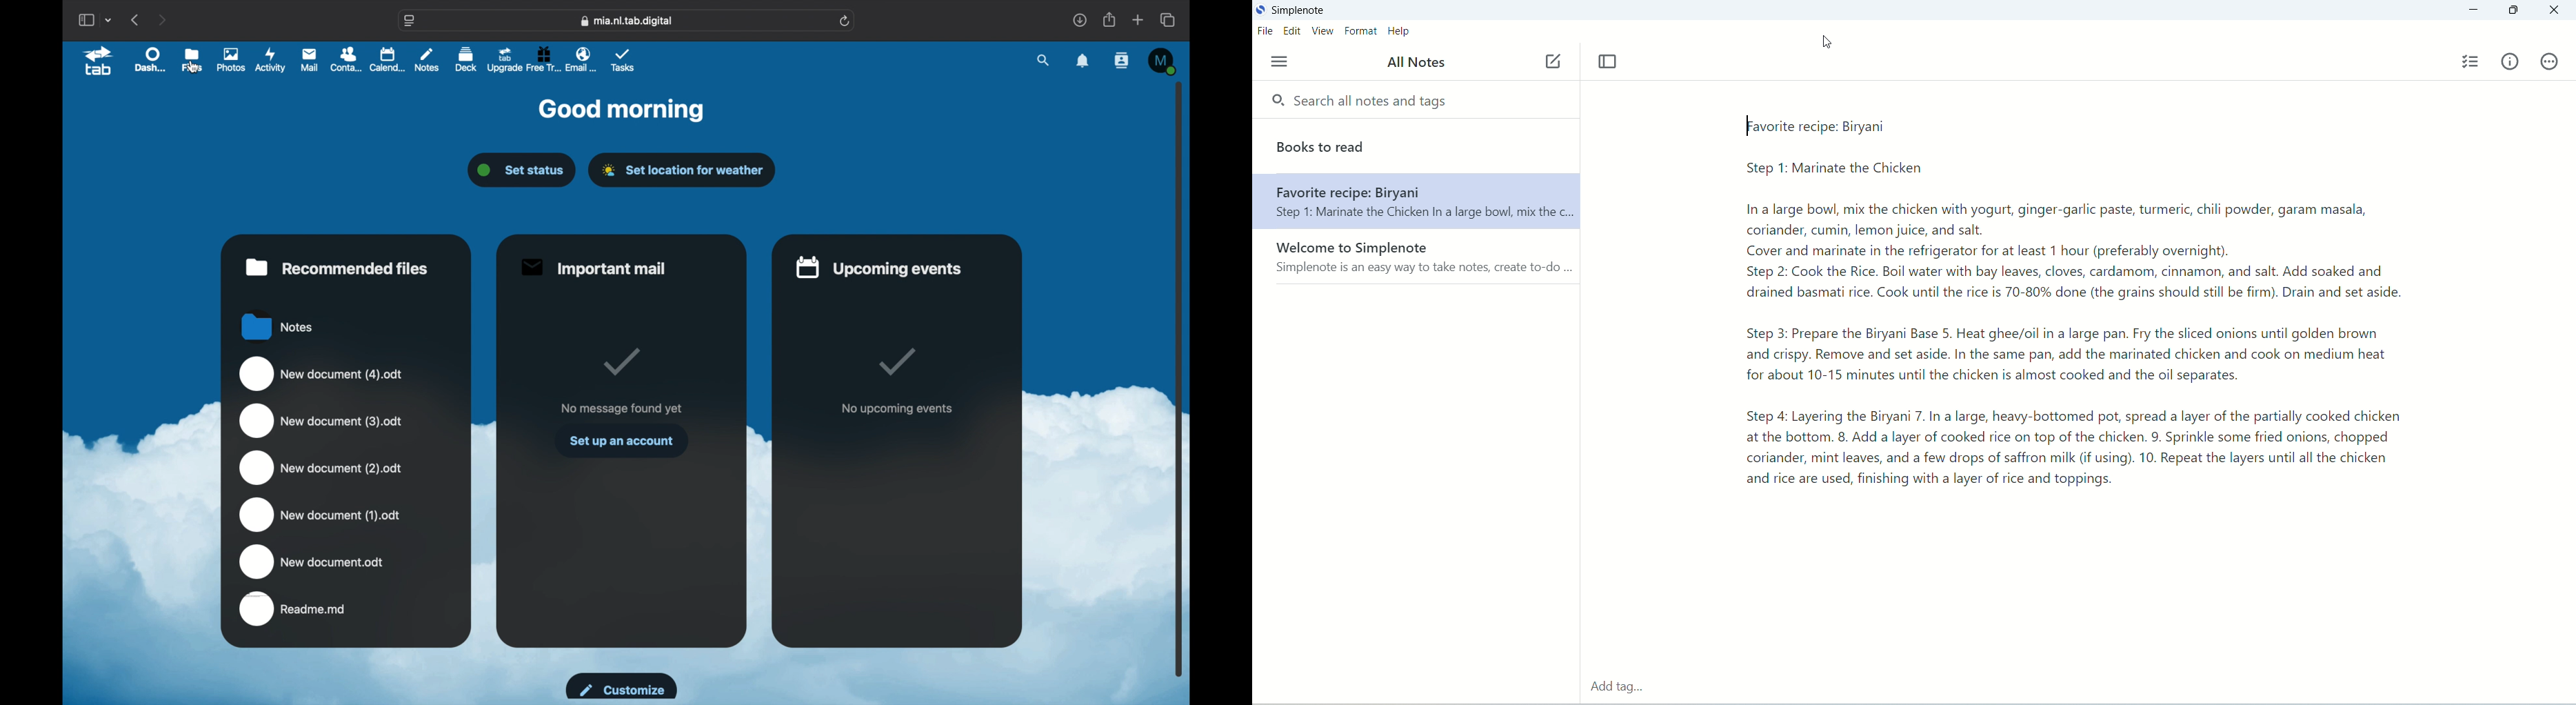 This screenshot has height=728, width=2576. I want to click on file, so click(1264, 33).